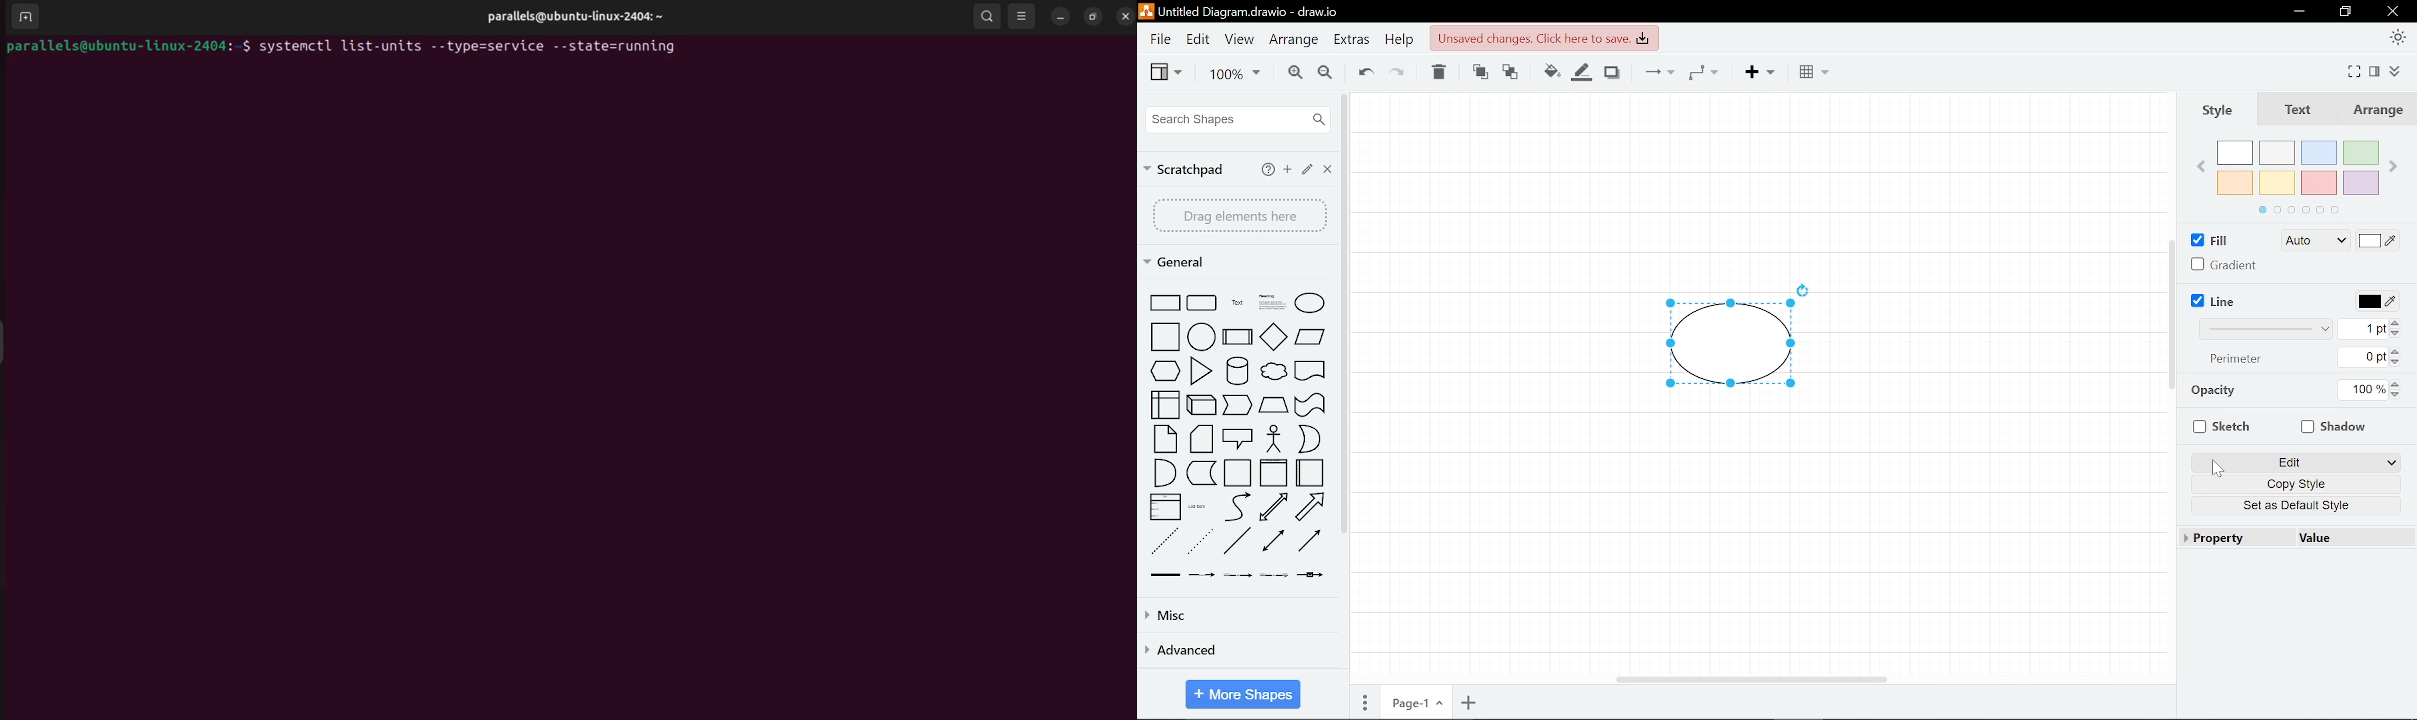 The height and width of the screenshot is (728, 2436). Describe the element at coordinates (2391, 11) in the screenshot. I see `Close window` at that location.